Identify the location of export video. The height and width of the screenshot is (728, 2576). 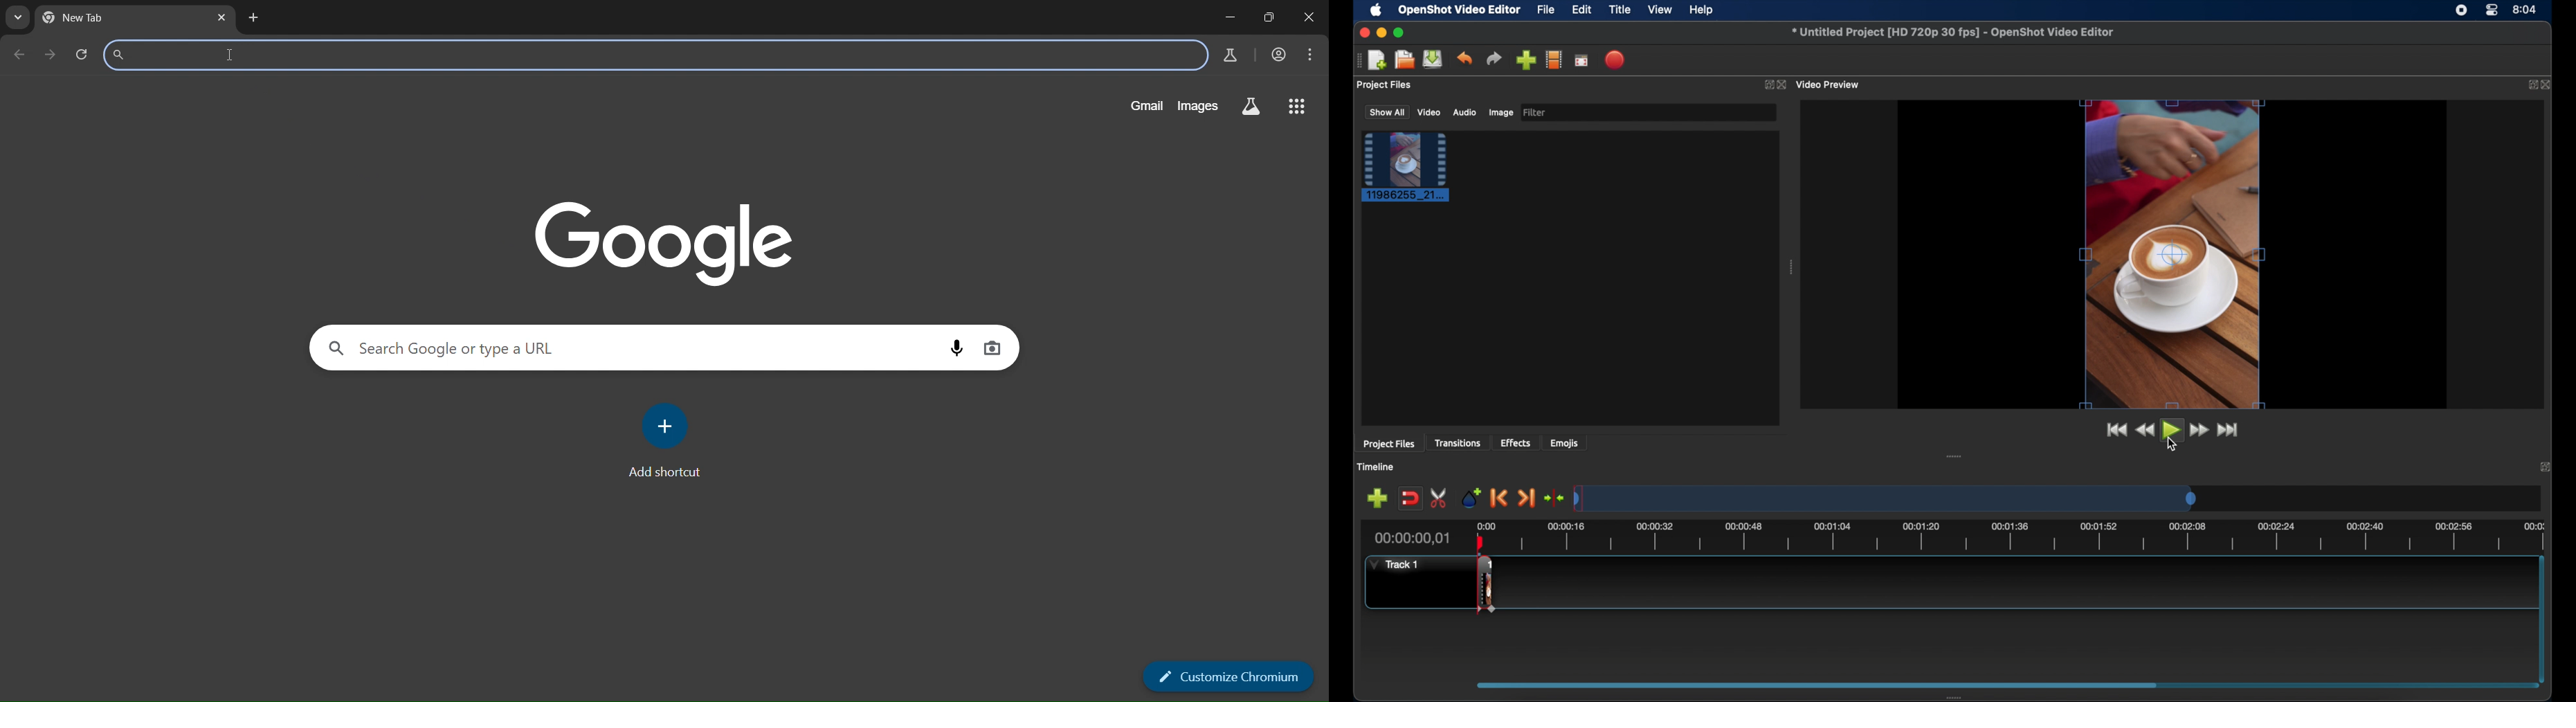
(1616, 60).